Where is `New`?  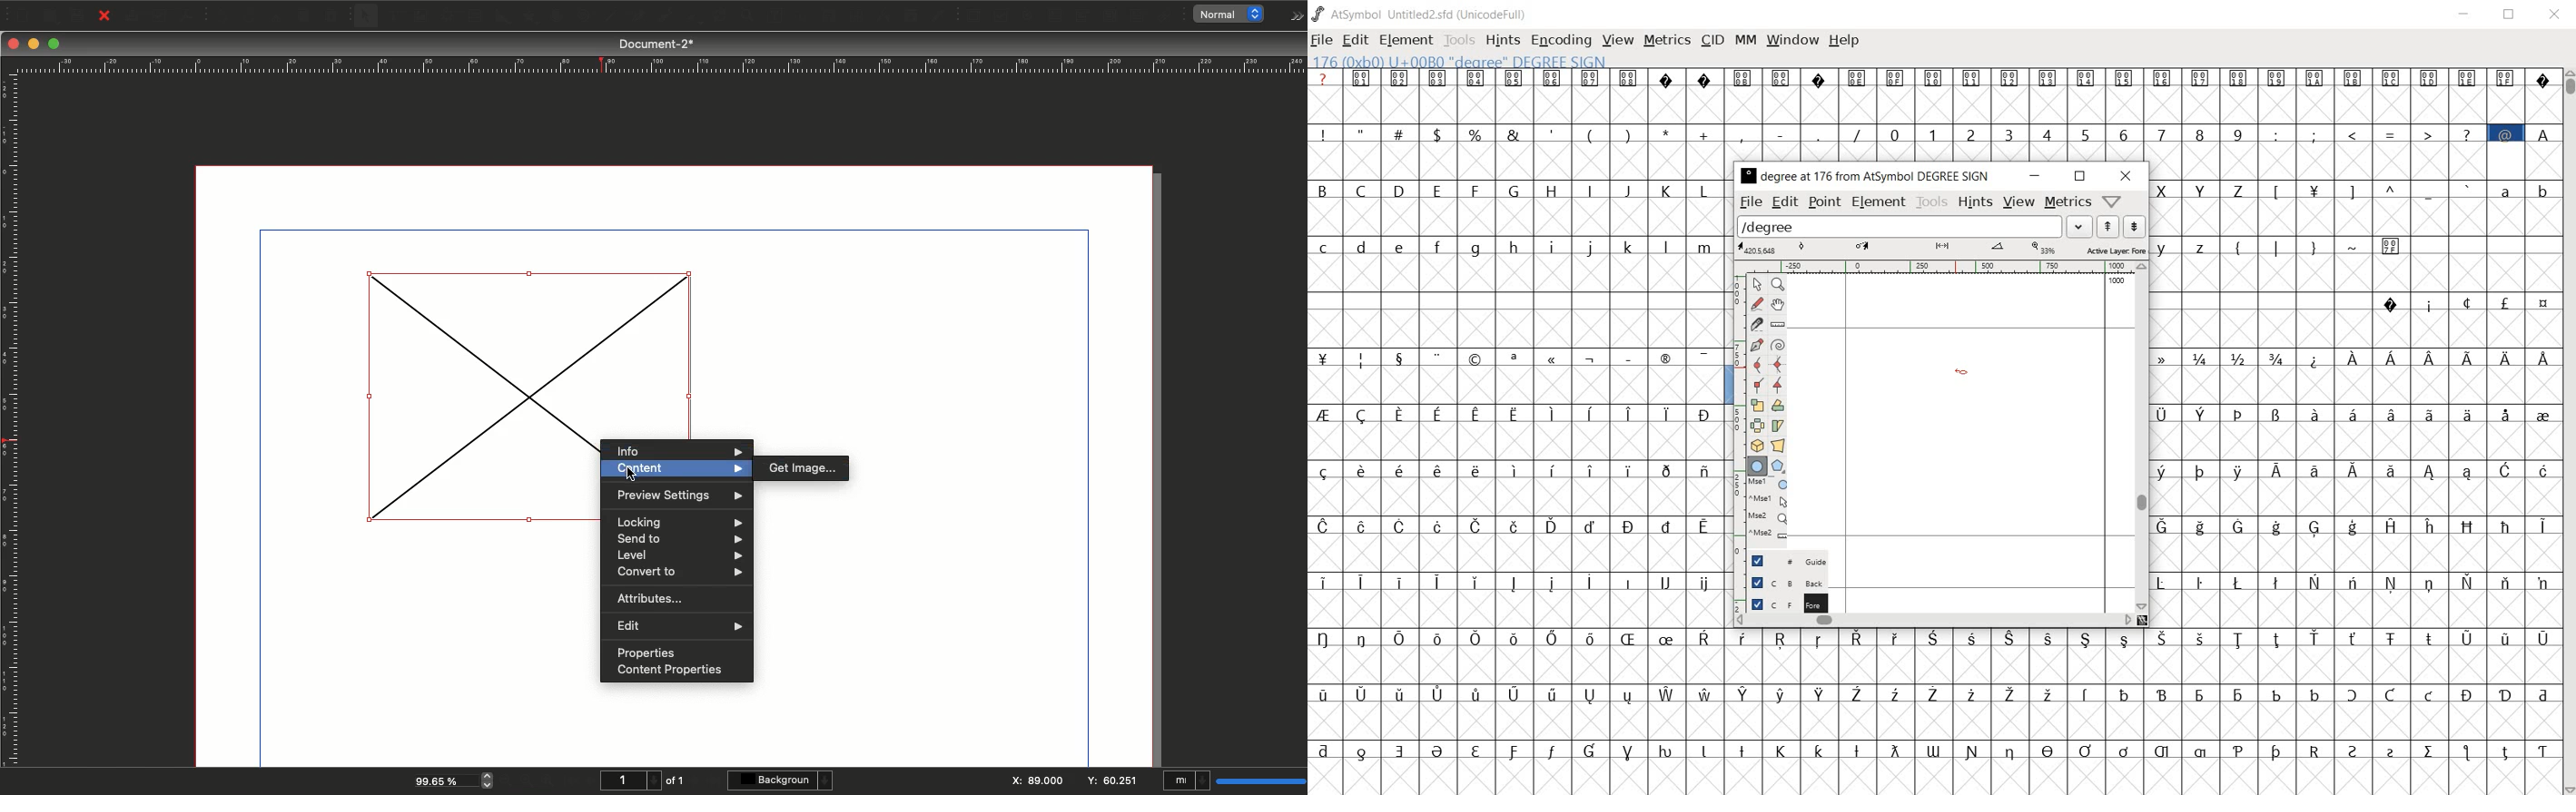
New is located at coordinates (20, 14).